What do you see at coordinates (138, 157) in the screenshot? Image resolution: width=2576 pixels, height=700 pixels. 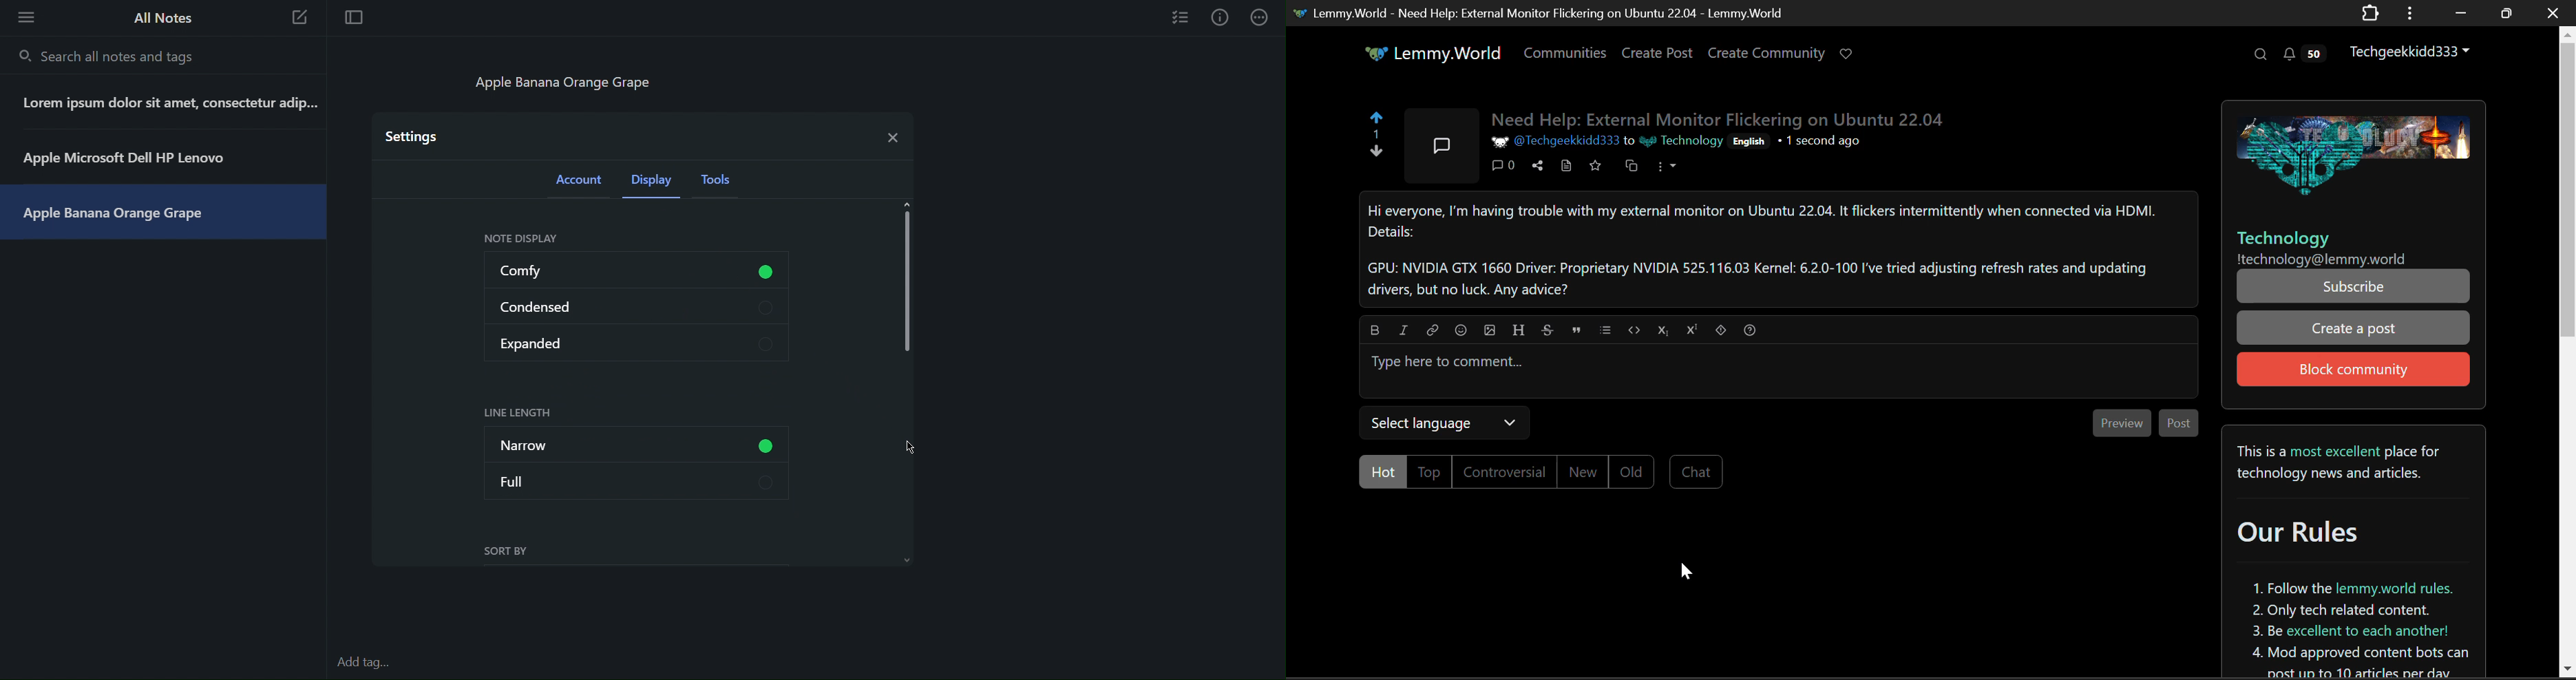 I see `Apple Microsoft Dell HP Lenovo` at bounding box center [138, 157].